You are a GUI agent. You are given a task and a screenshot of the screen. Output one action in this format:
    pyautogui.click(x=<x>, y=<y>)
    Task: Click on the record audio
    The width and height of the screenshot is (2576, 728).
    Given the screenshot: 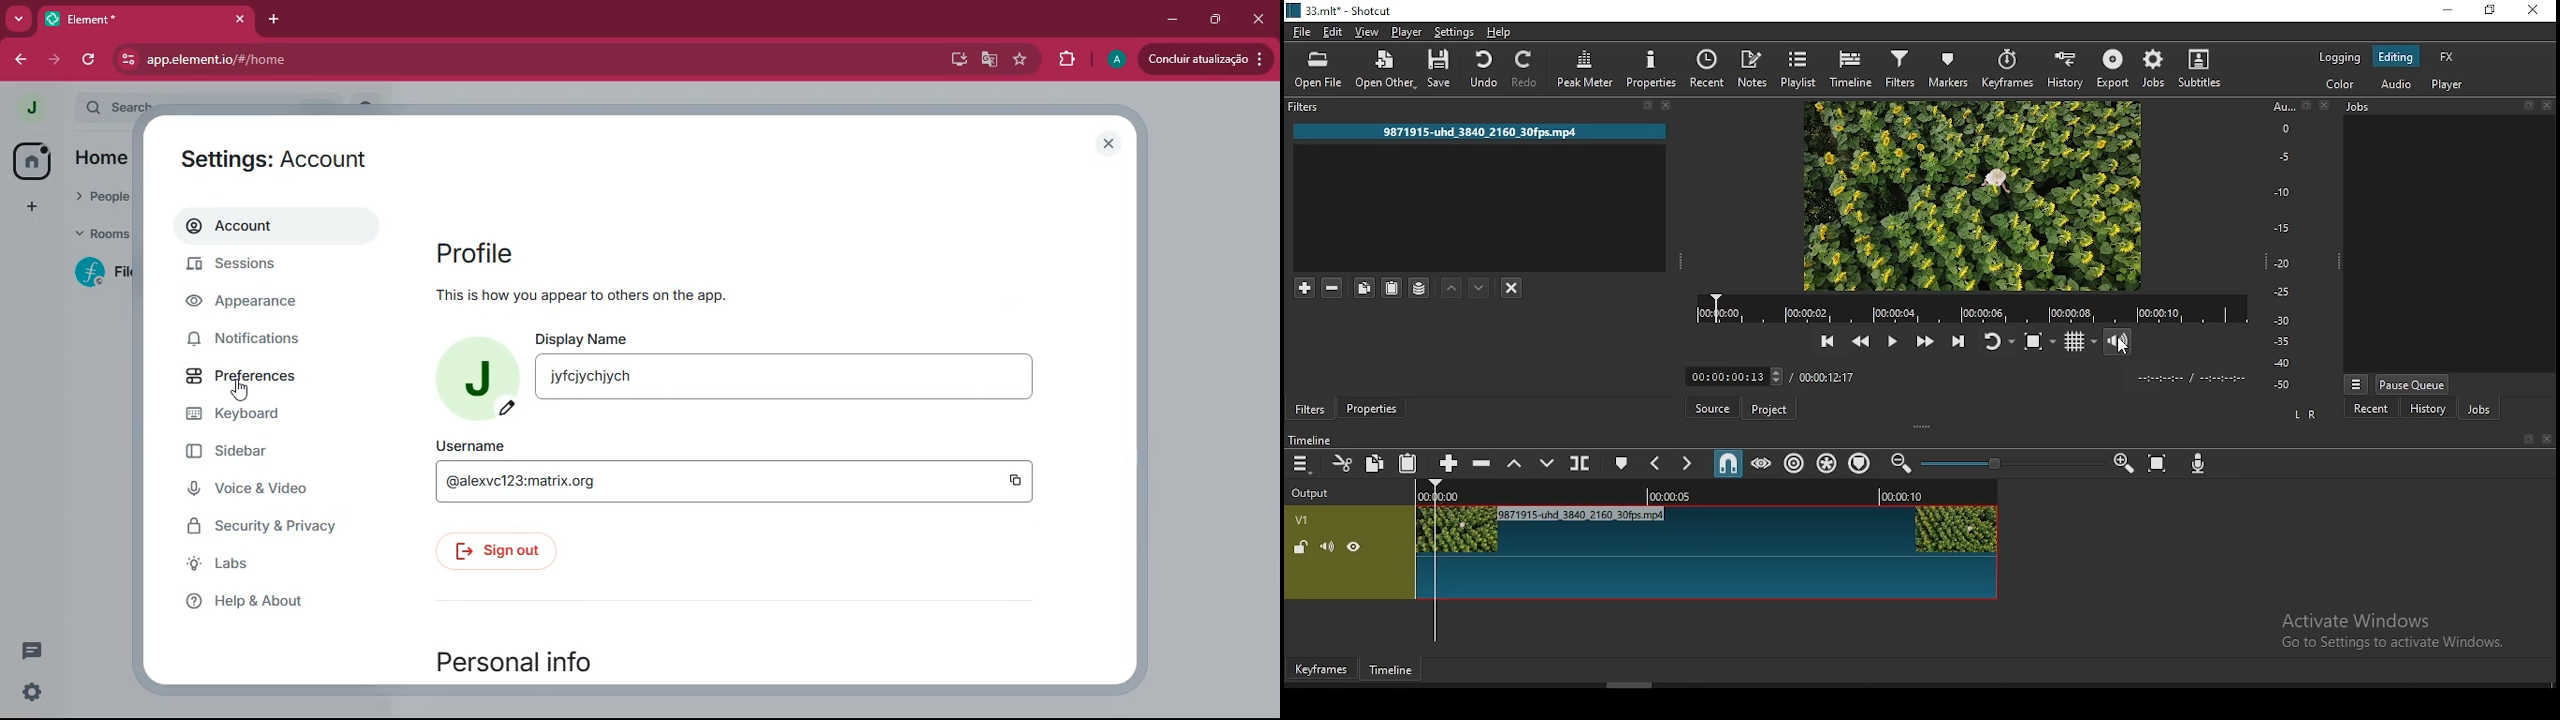 What is the action you would take?
    pyautogui.click(x=2195, y=465)
    